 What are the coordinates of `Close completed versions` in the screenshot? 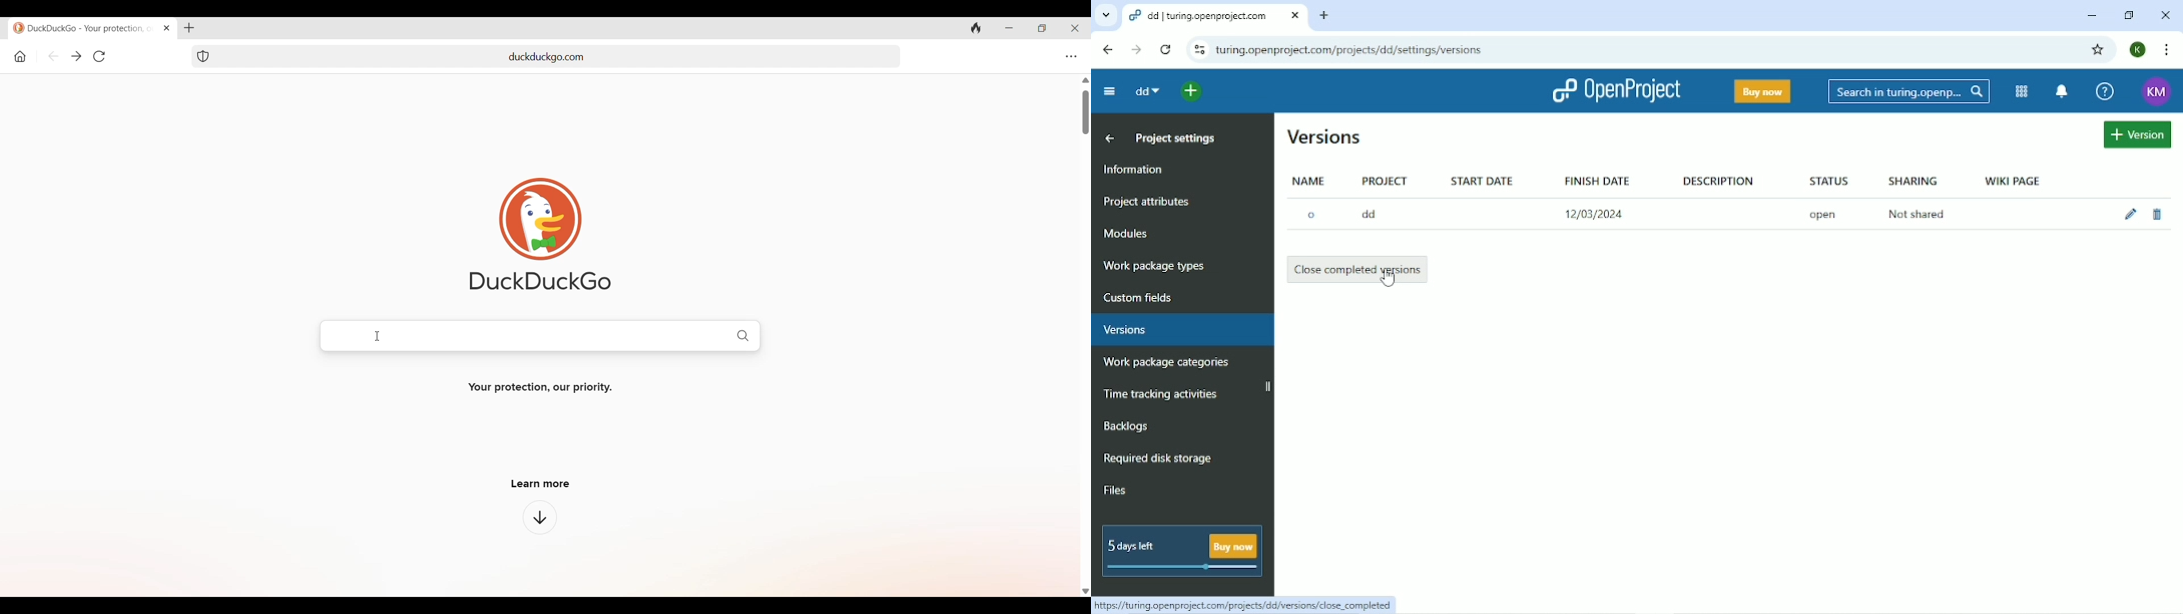 It's located at (1358, 268).